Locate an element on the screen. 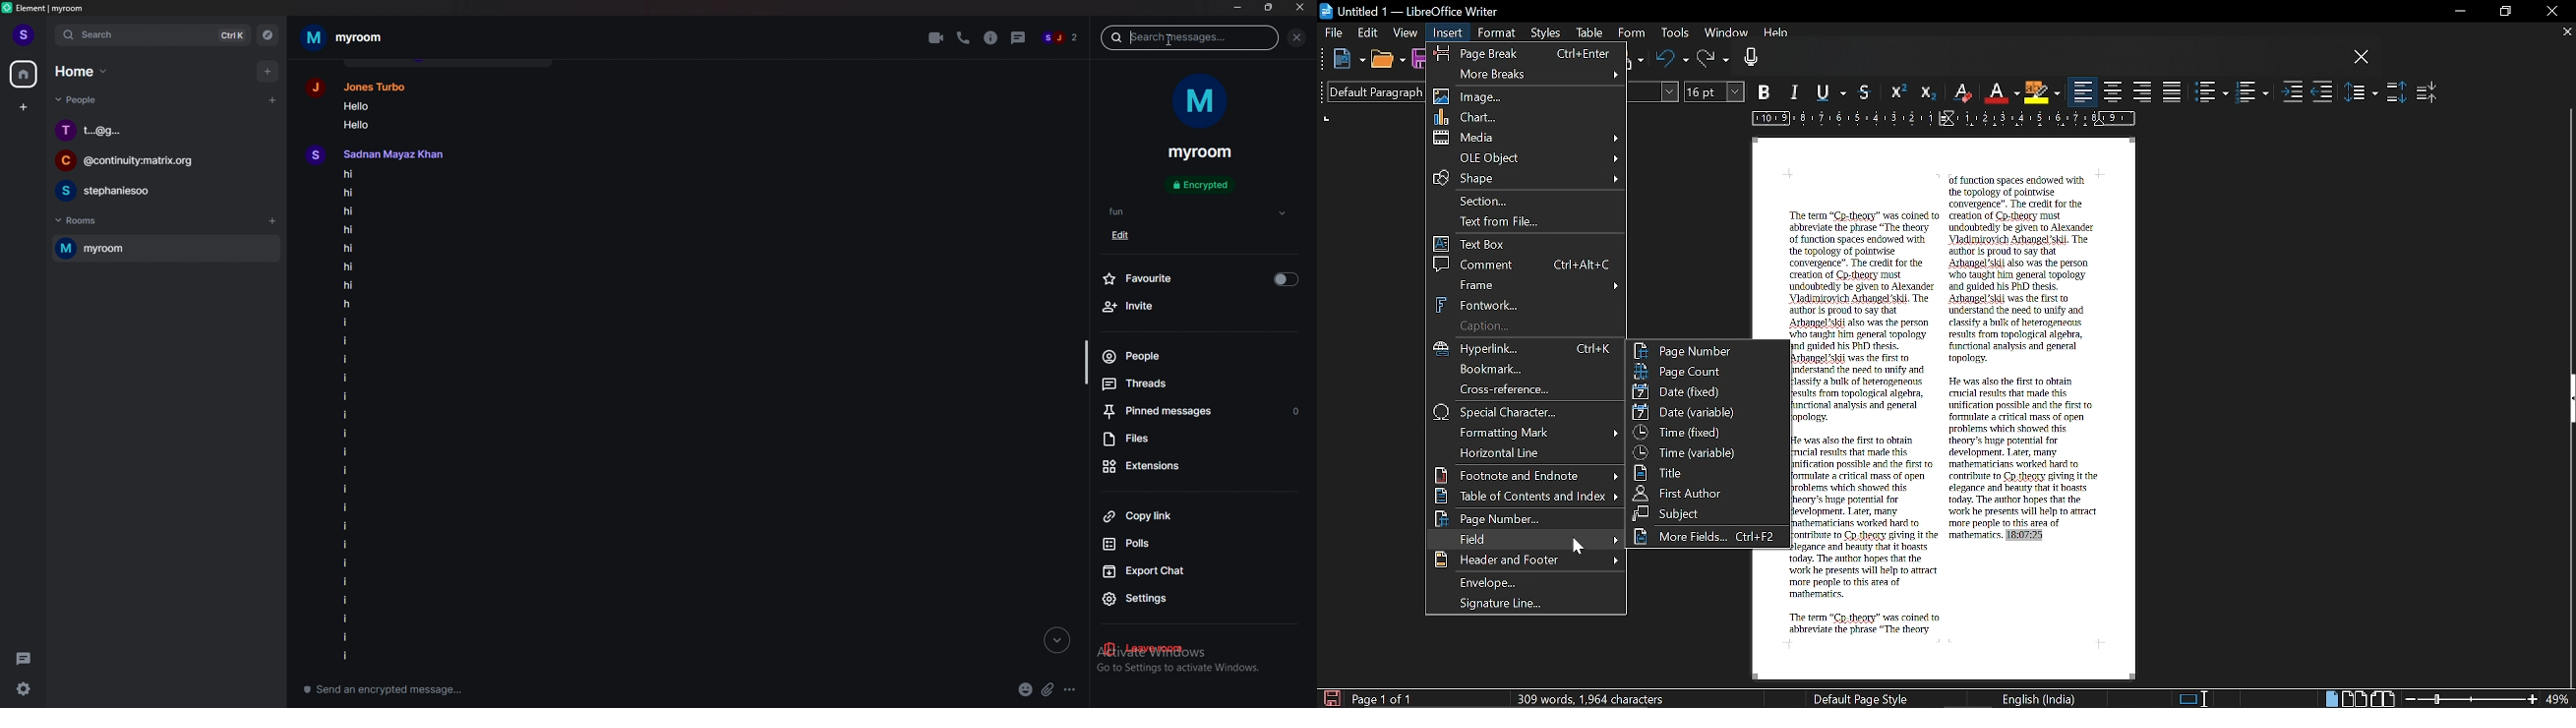 The width and height of the screenshot is (2576, 728). Zoom change is located at coordinates (2472, 699).